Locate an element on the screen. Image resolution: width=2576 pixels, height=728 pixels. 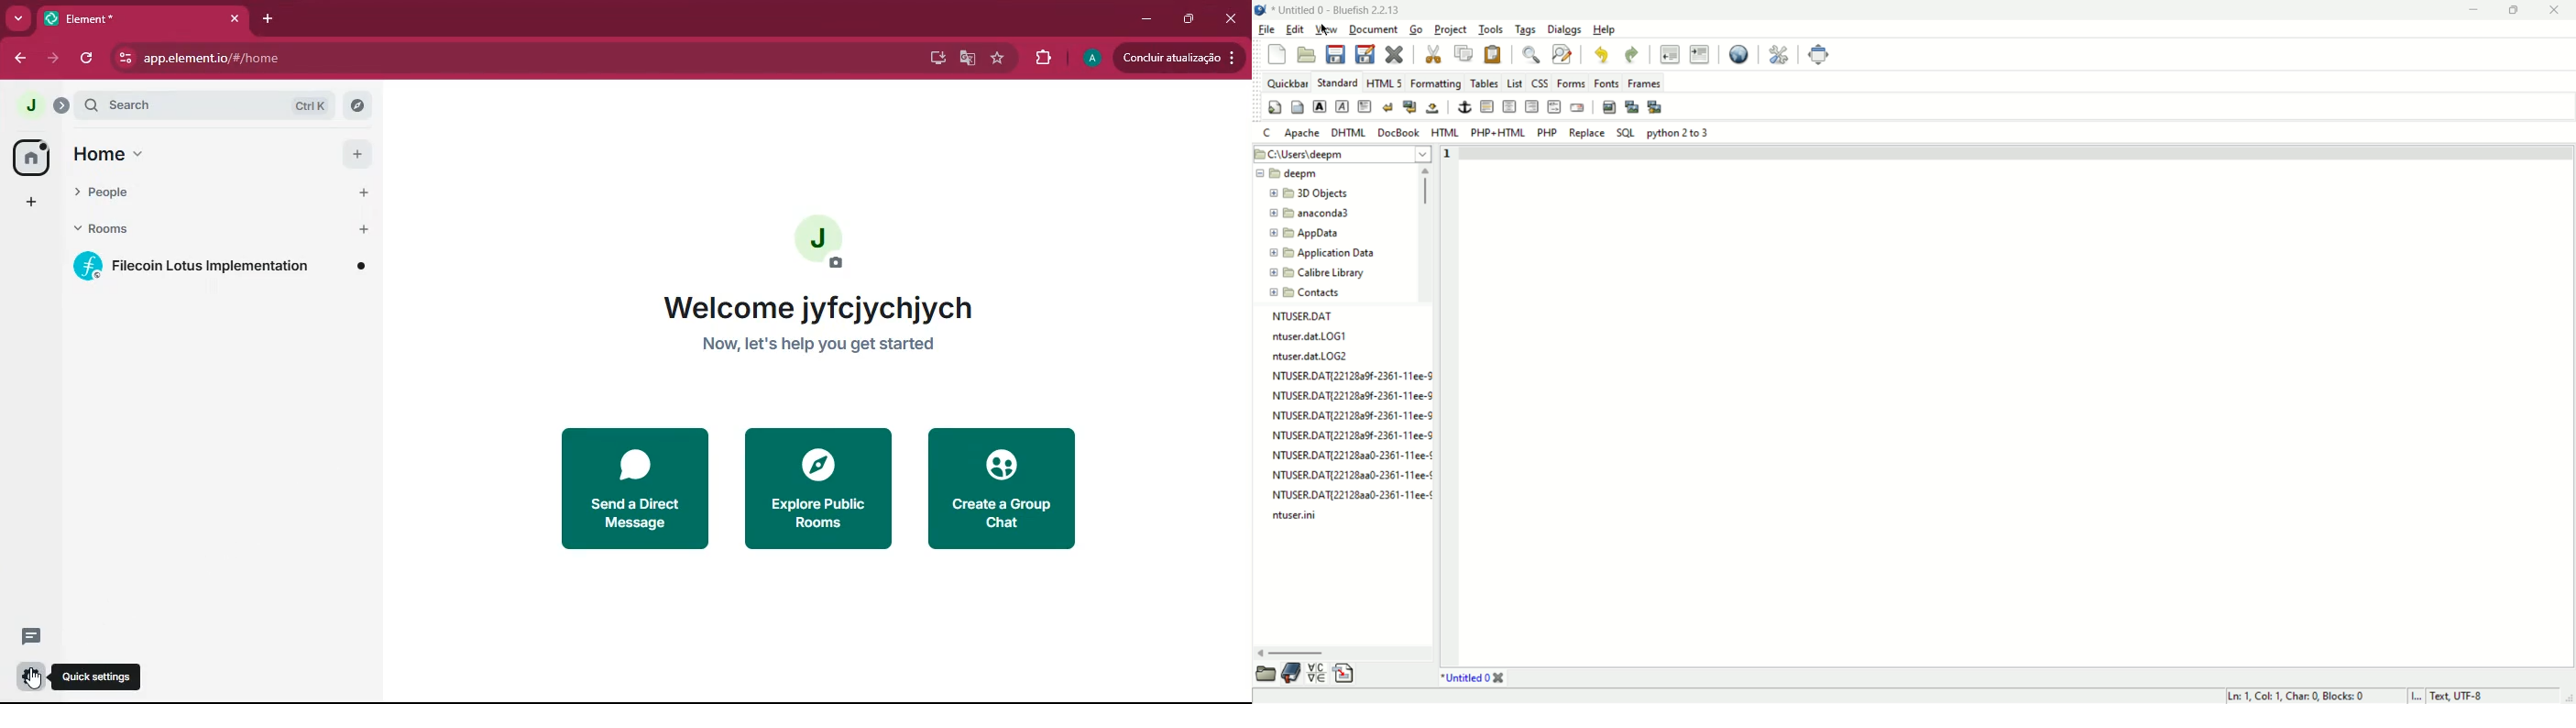
indent is located at coordinates (1700, 53).